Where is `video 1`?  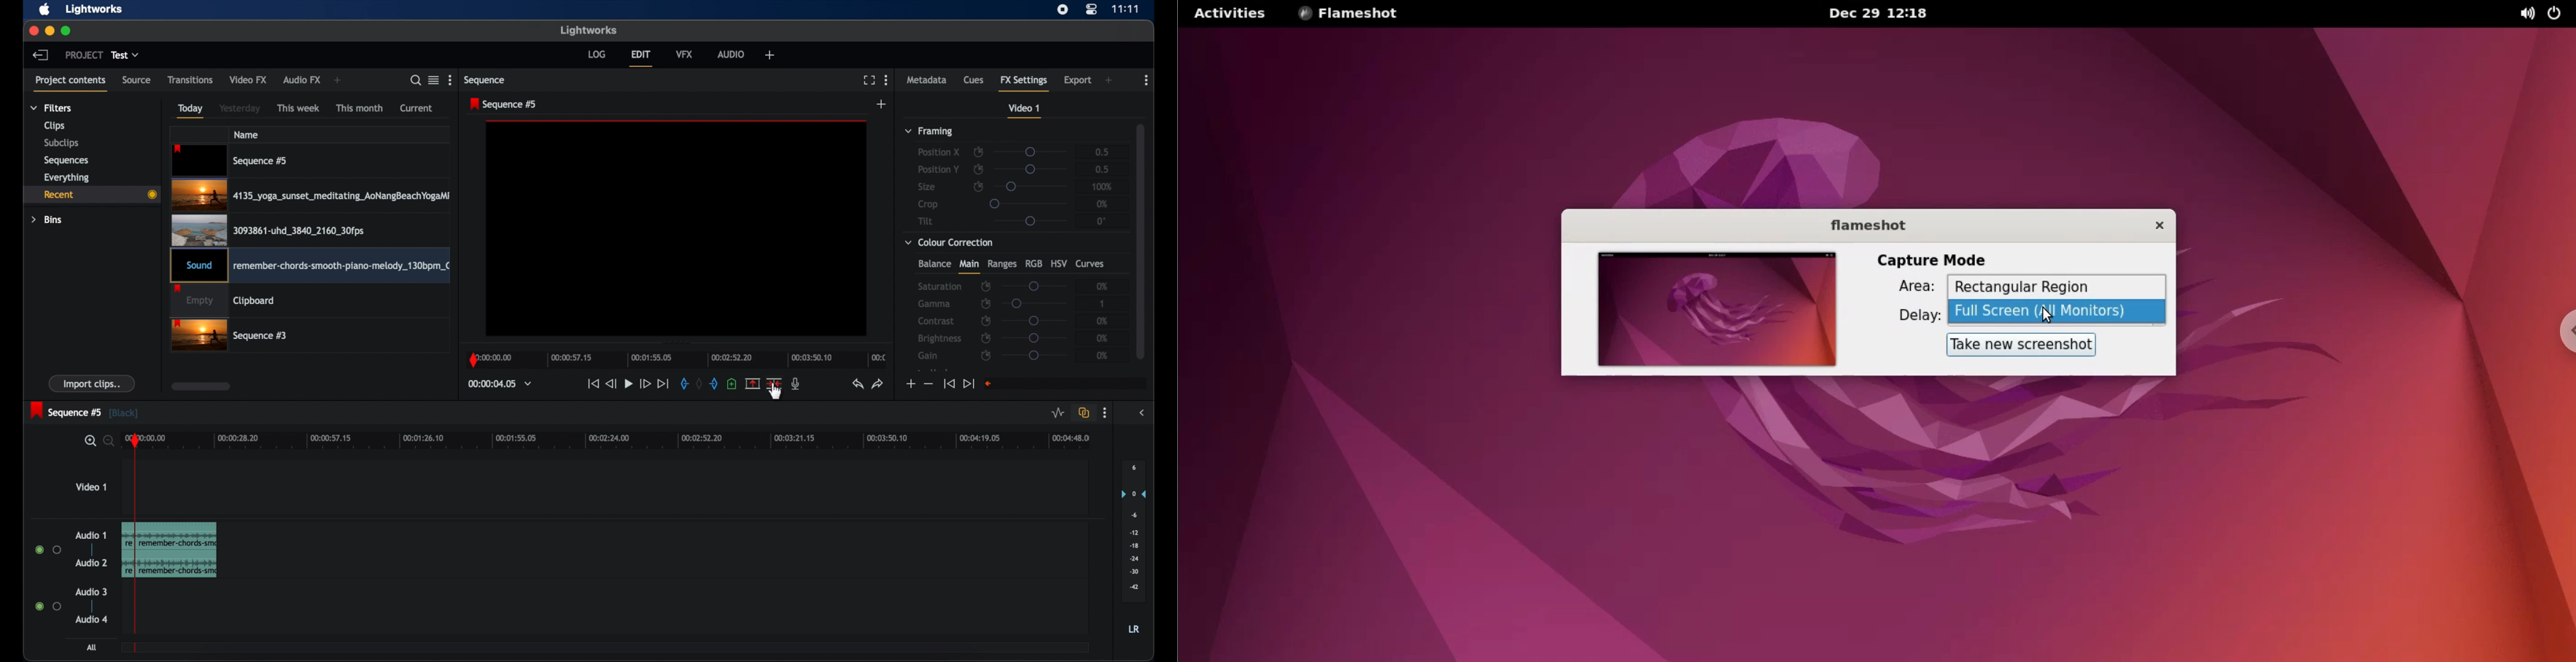 video 1 is located at coordinates (1025, 111).